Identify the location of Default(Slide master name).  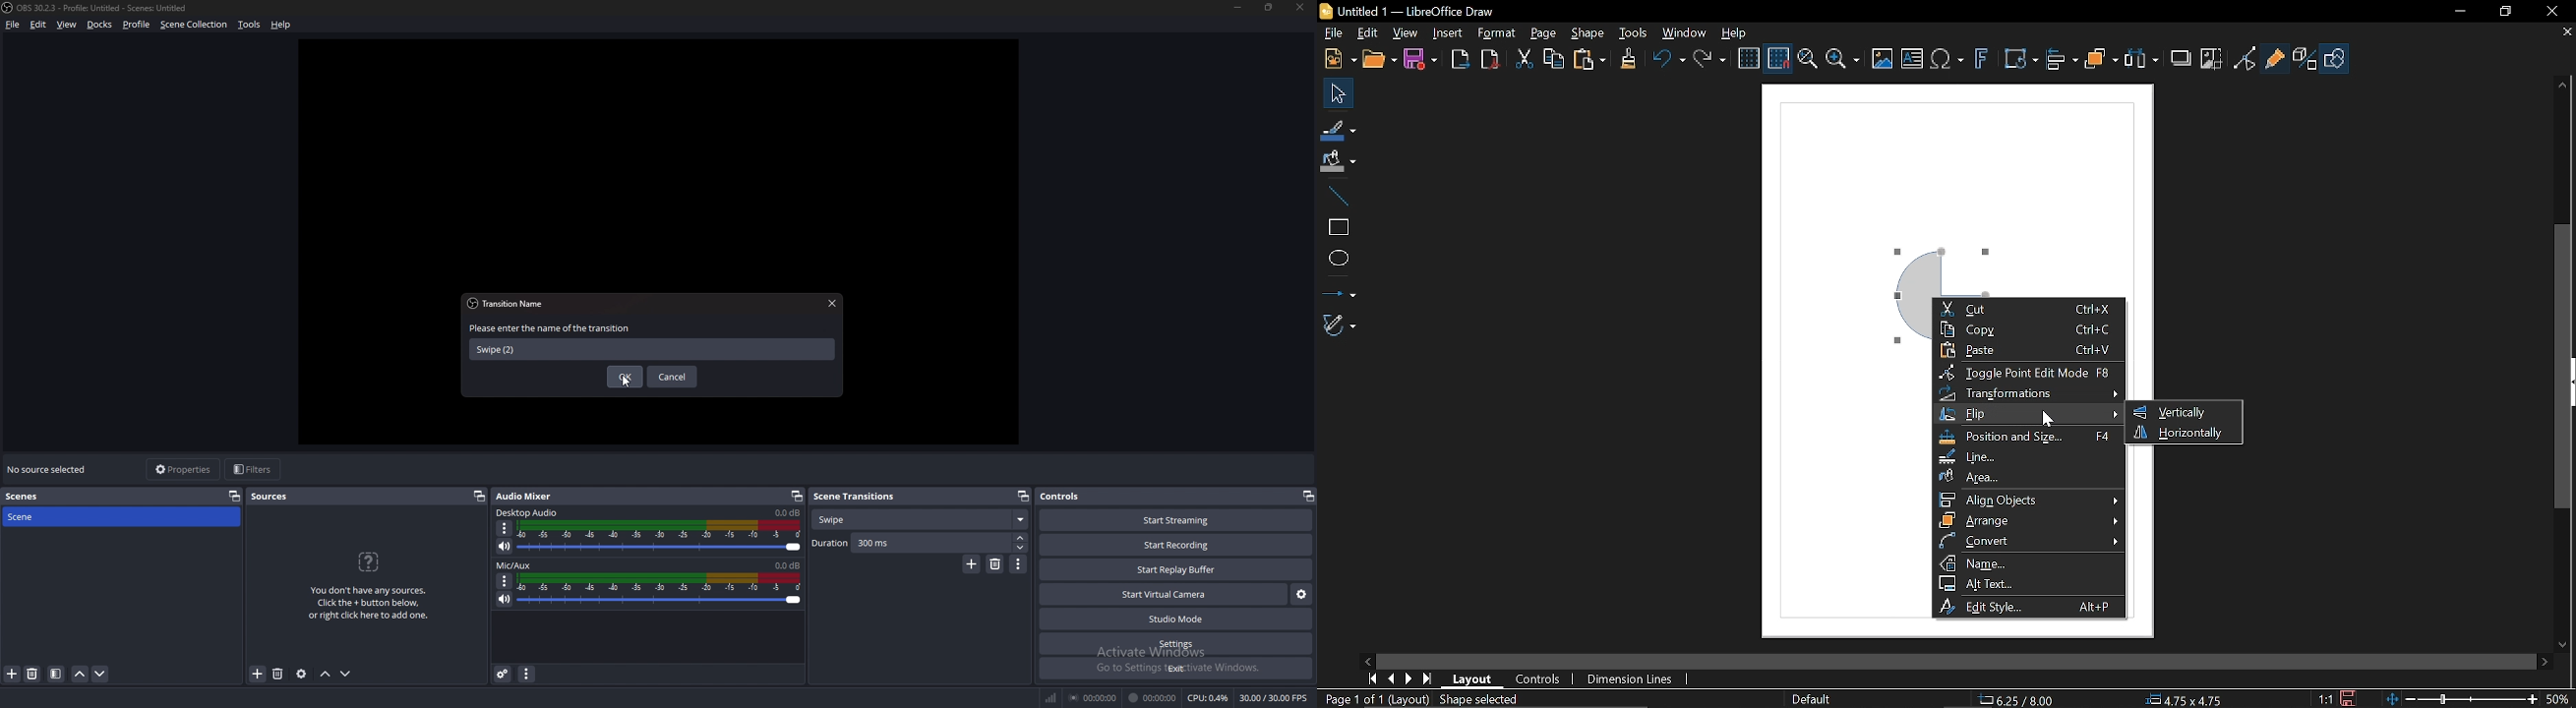
(1815, 699).